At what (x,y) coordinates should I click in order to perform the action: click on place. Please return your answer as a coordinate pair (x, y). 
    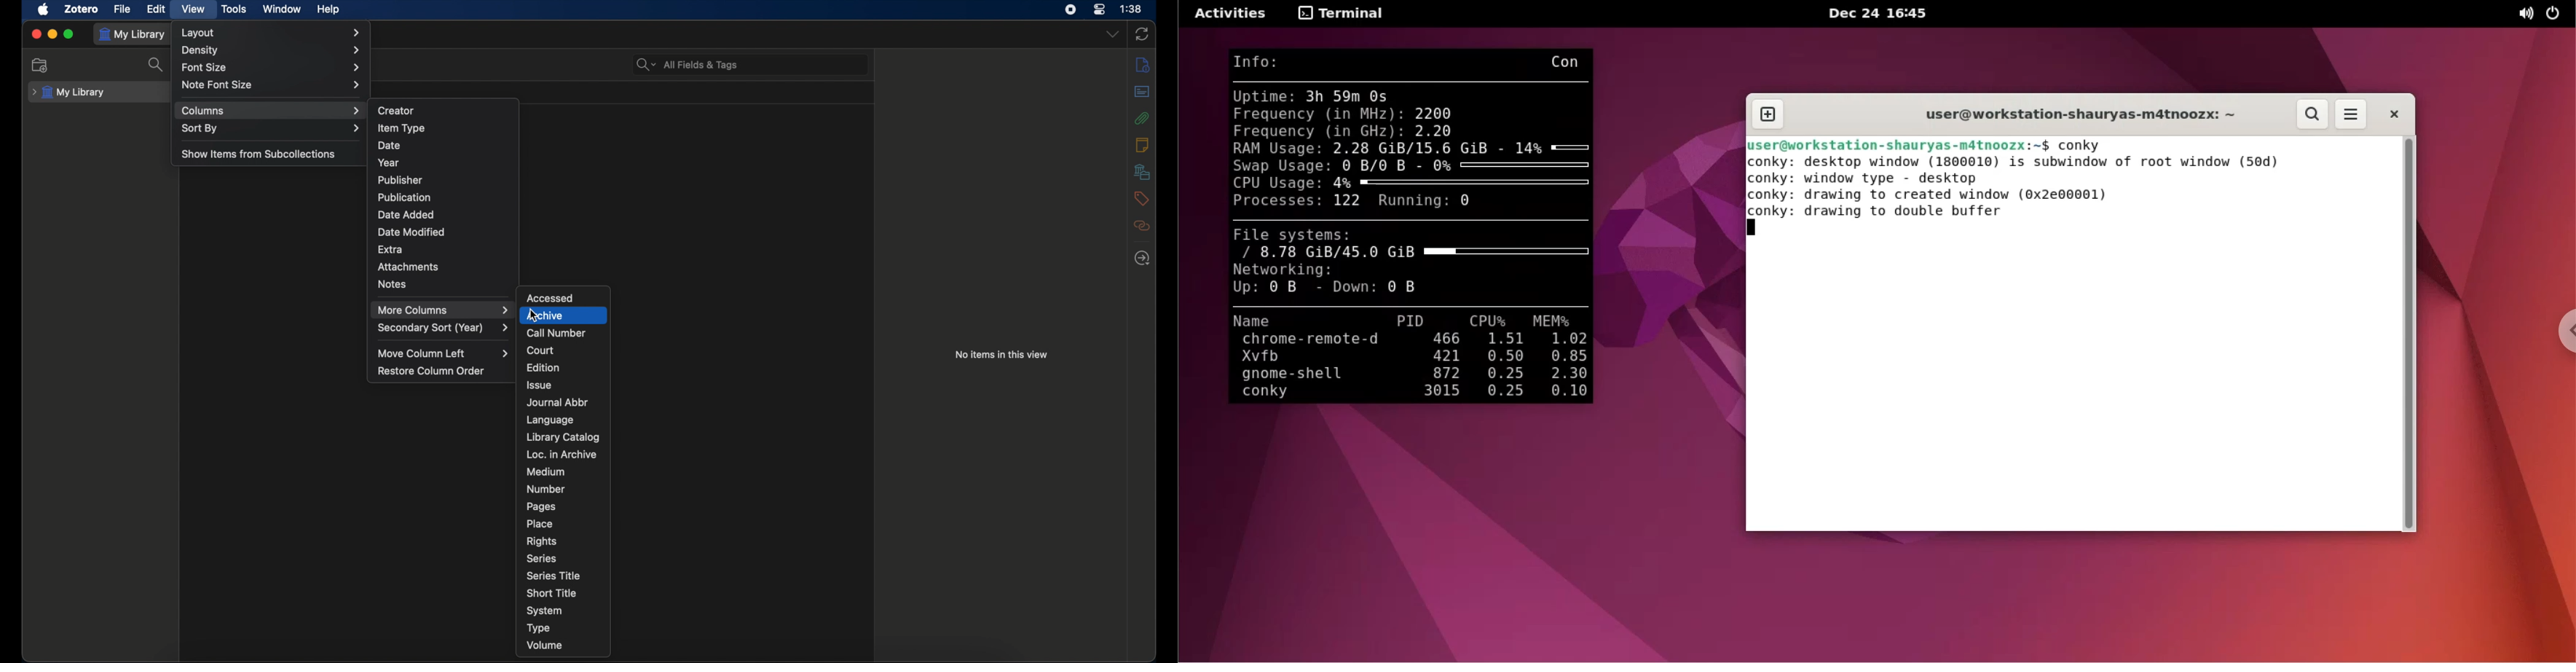
    Looking at the image, I should click on (540, 523).